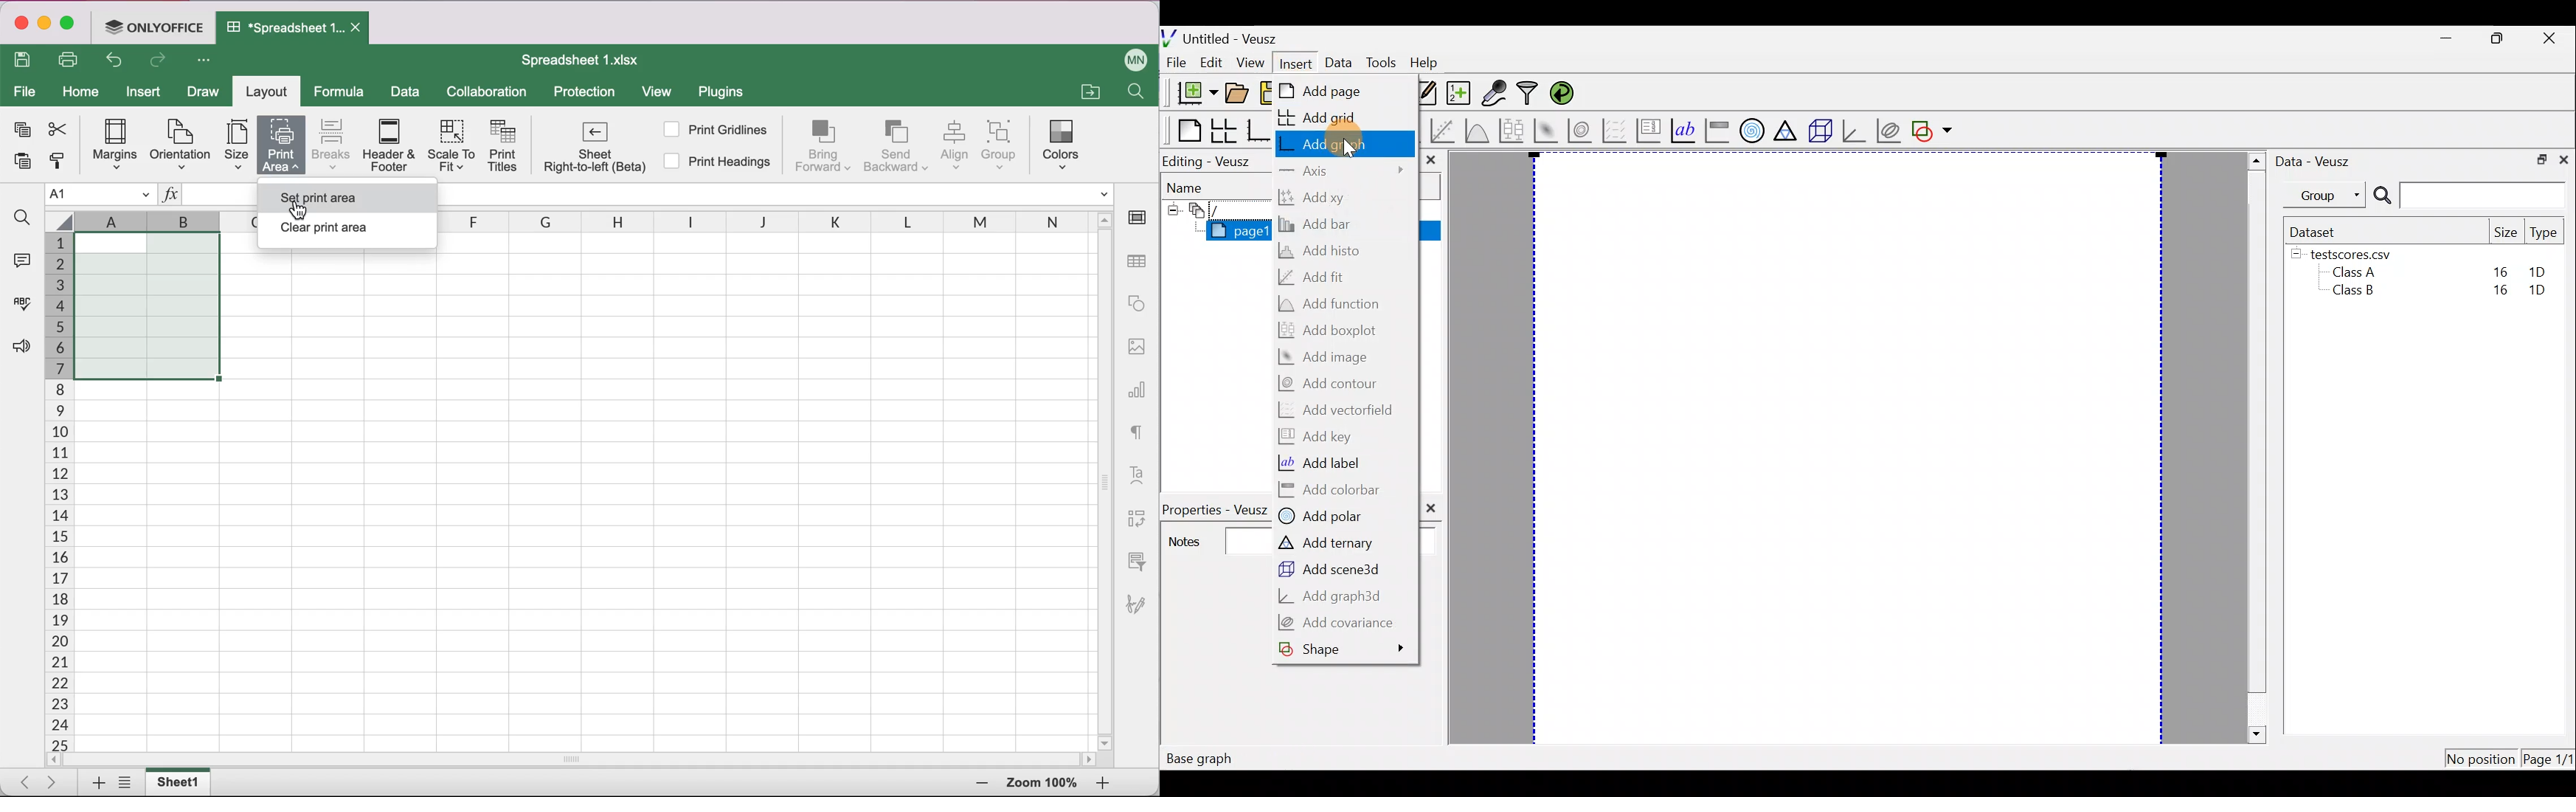 The image size is (2576, 812). I want to click on Margins, so click(109, 146).